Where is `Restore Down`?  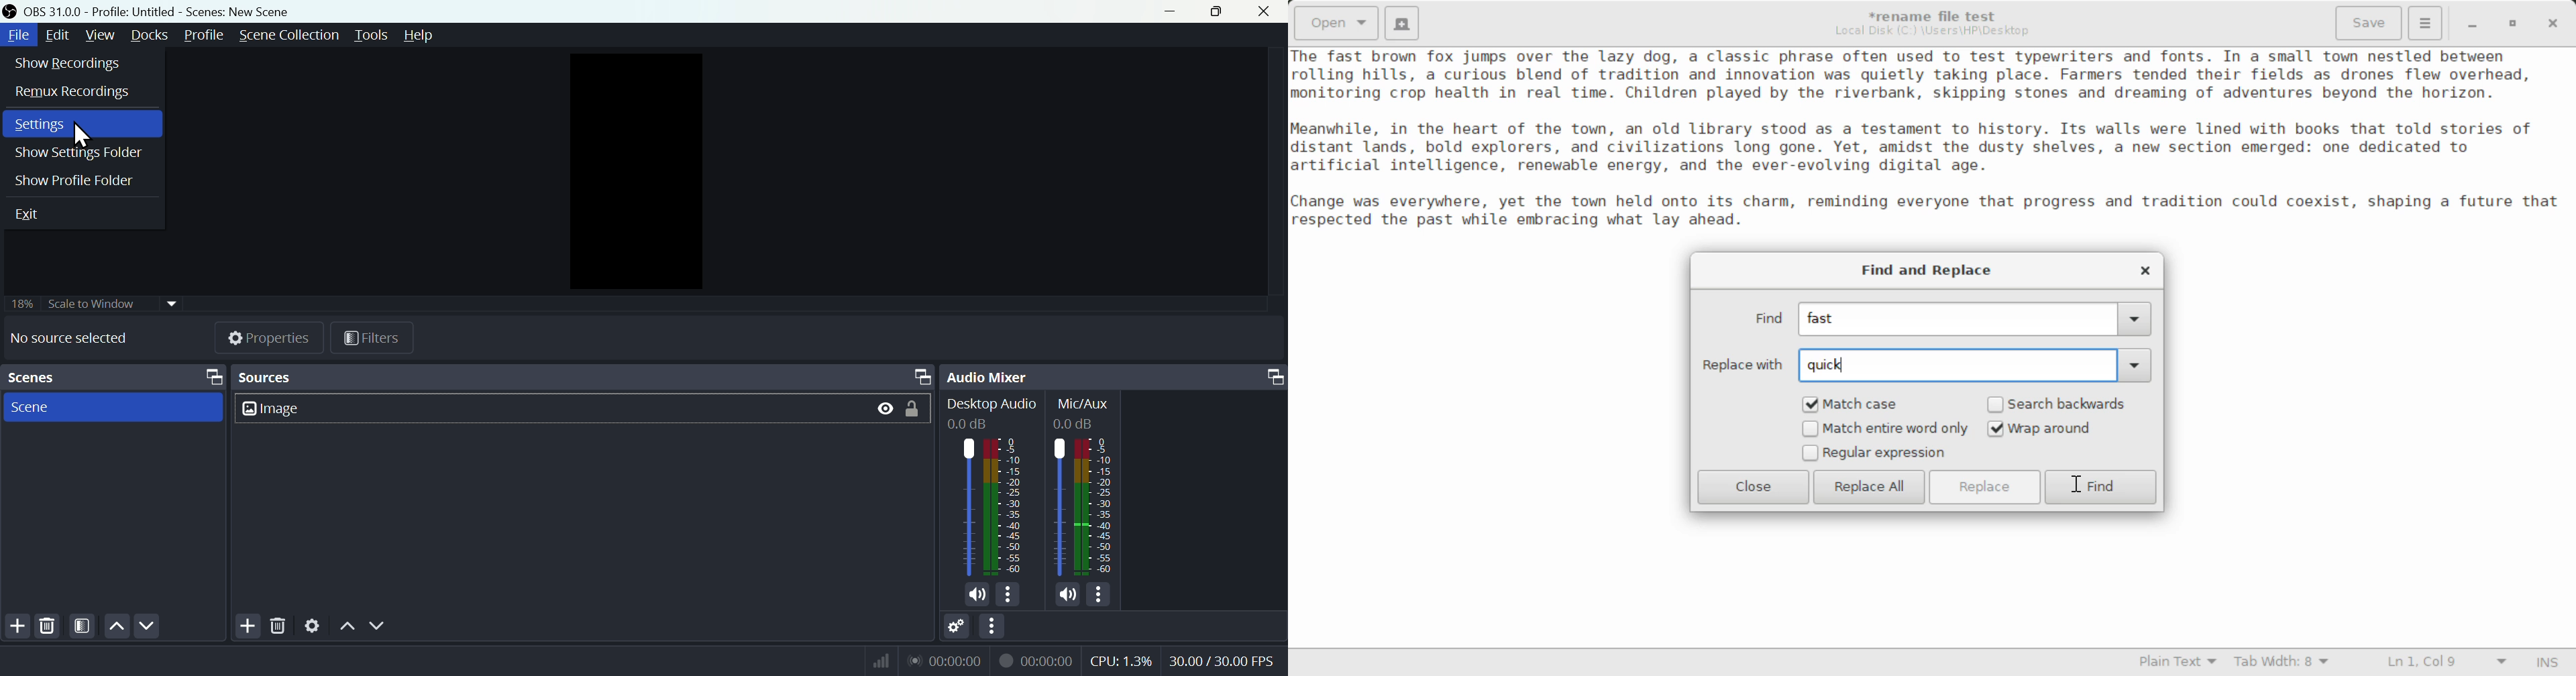 Restore Down is located at coordinates (2475, 23).